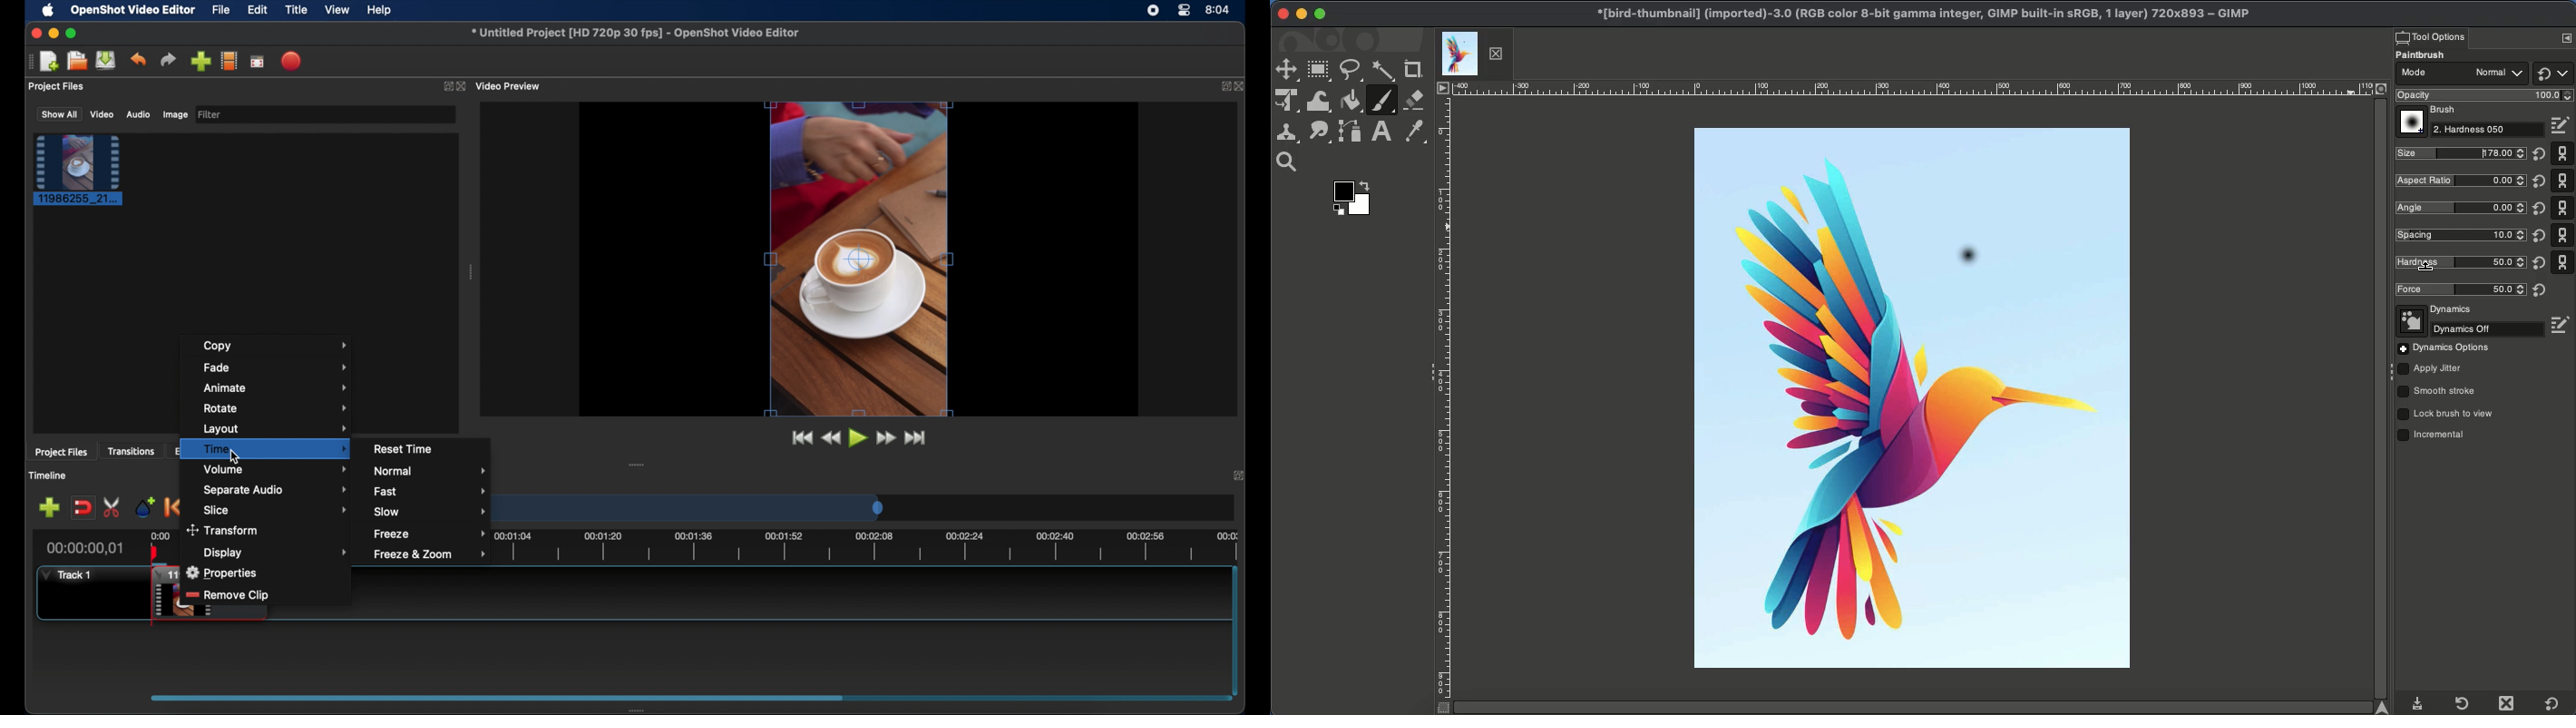 This screenshot has width=2576, height=728. What do you see at coordinates (50, 60) in the screenshot?
I see `new project` at bounding box center [50, 60].